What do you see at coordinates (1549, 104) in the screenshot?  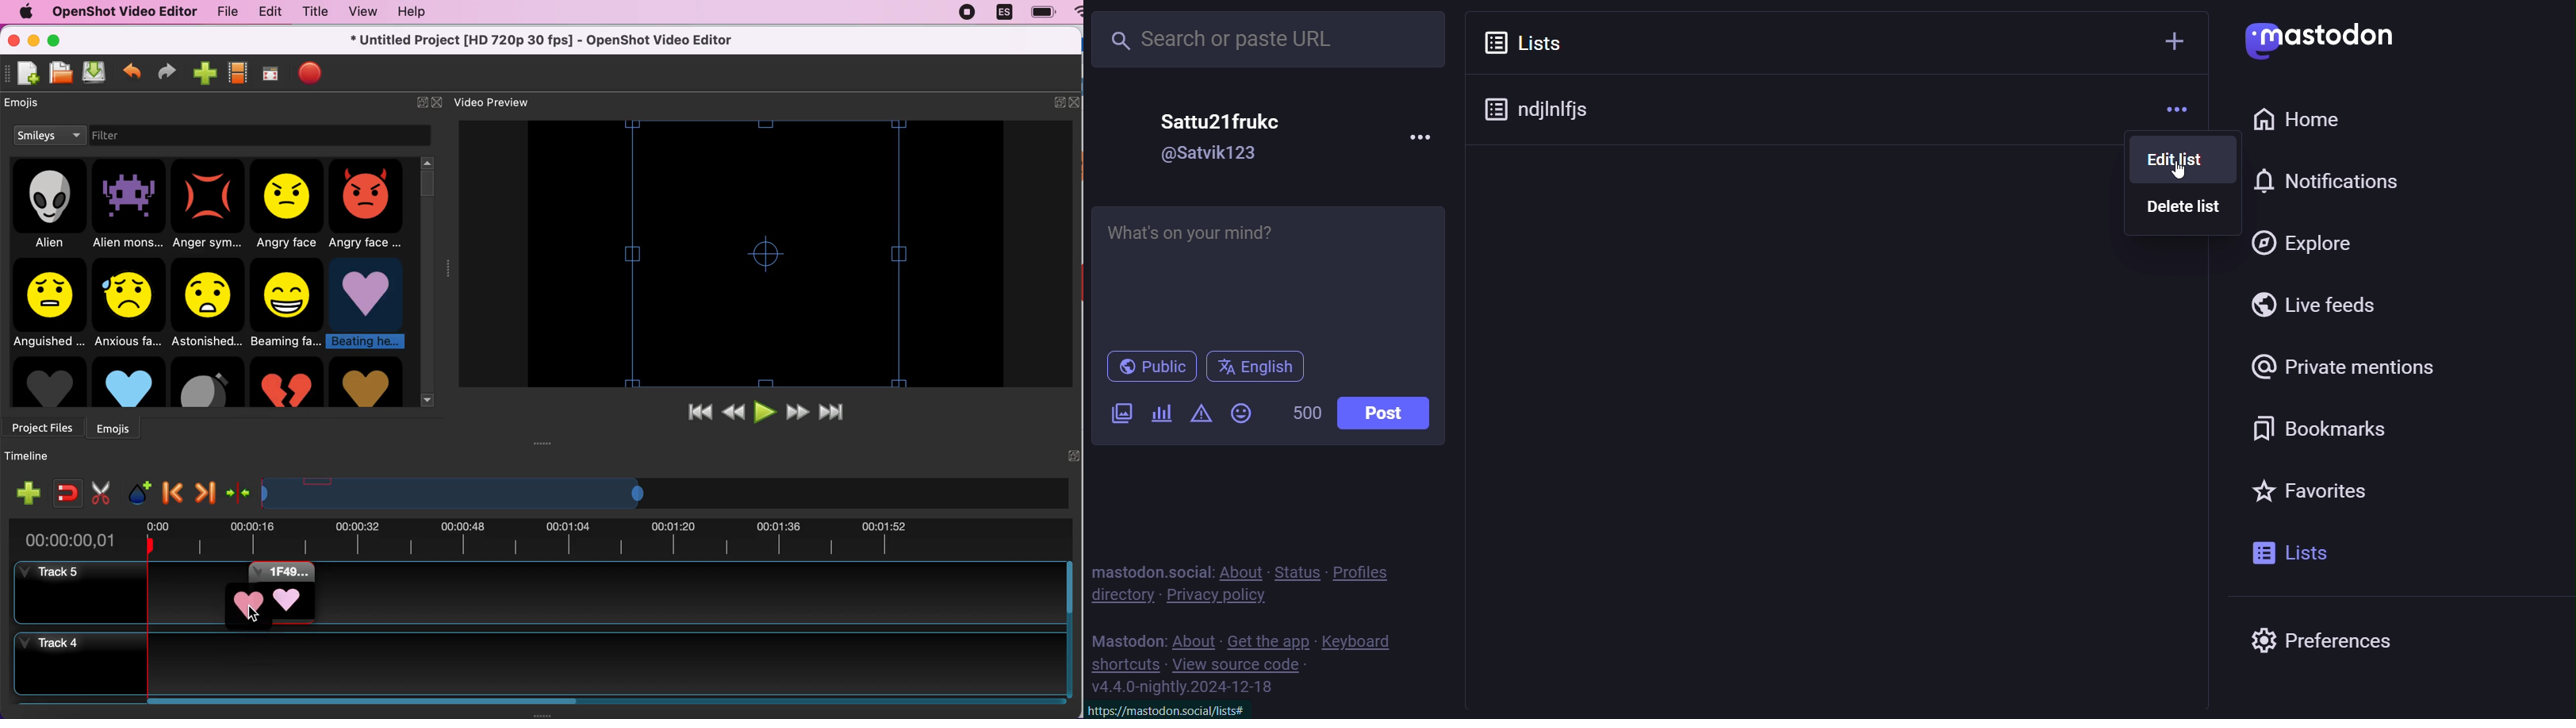 I see `ndjInifjs` at bounding box center [1549, 104].